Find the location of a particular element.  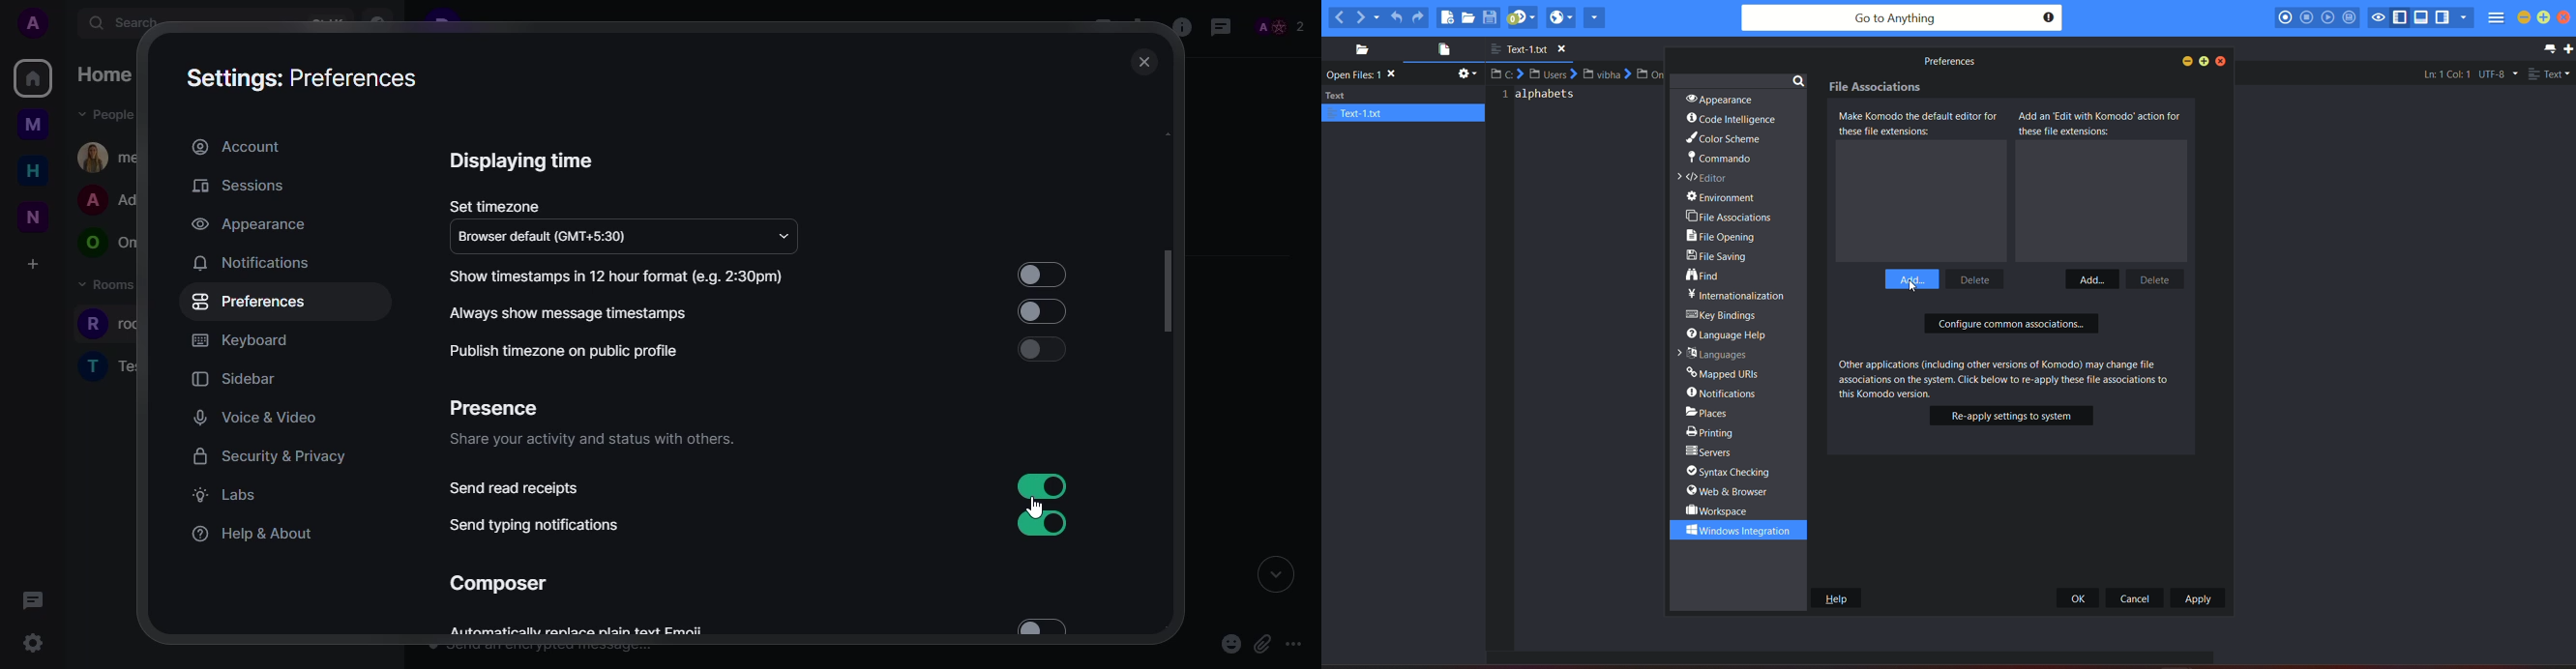

threads is located at coordinates (34, 600).